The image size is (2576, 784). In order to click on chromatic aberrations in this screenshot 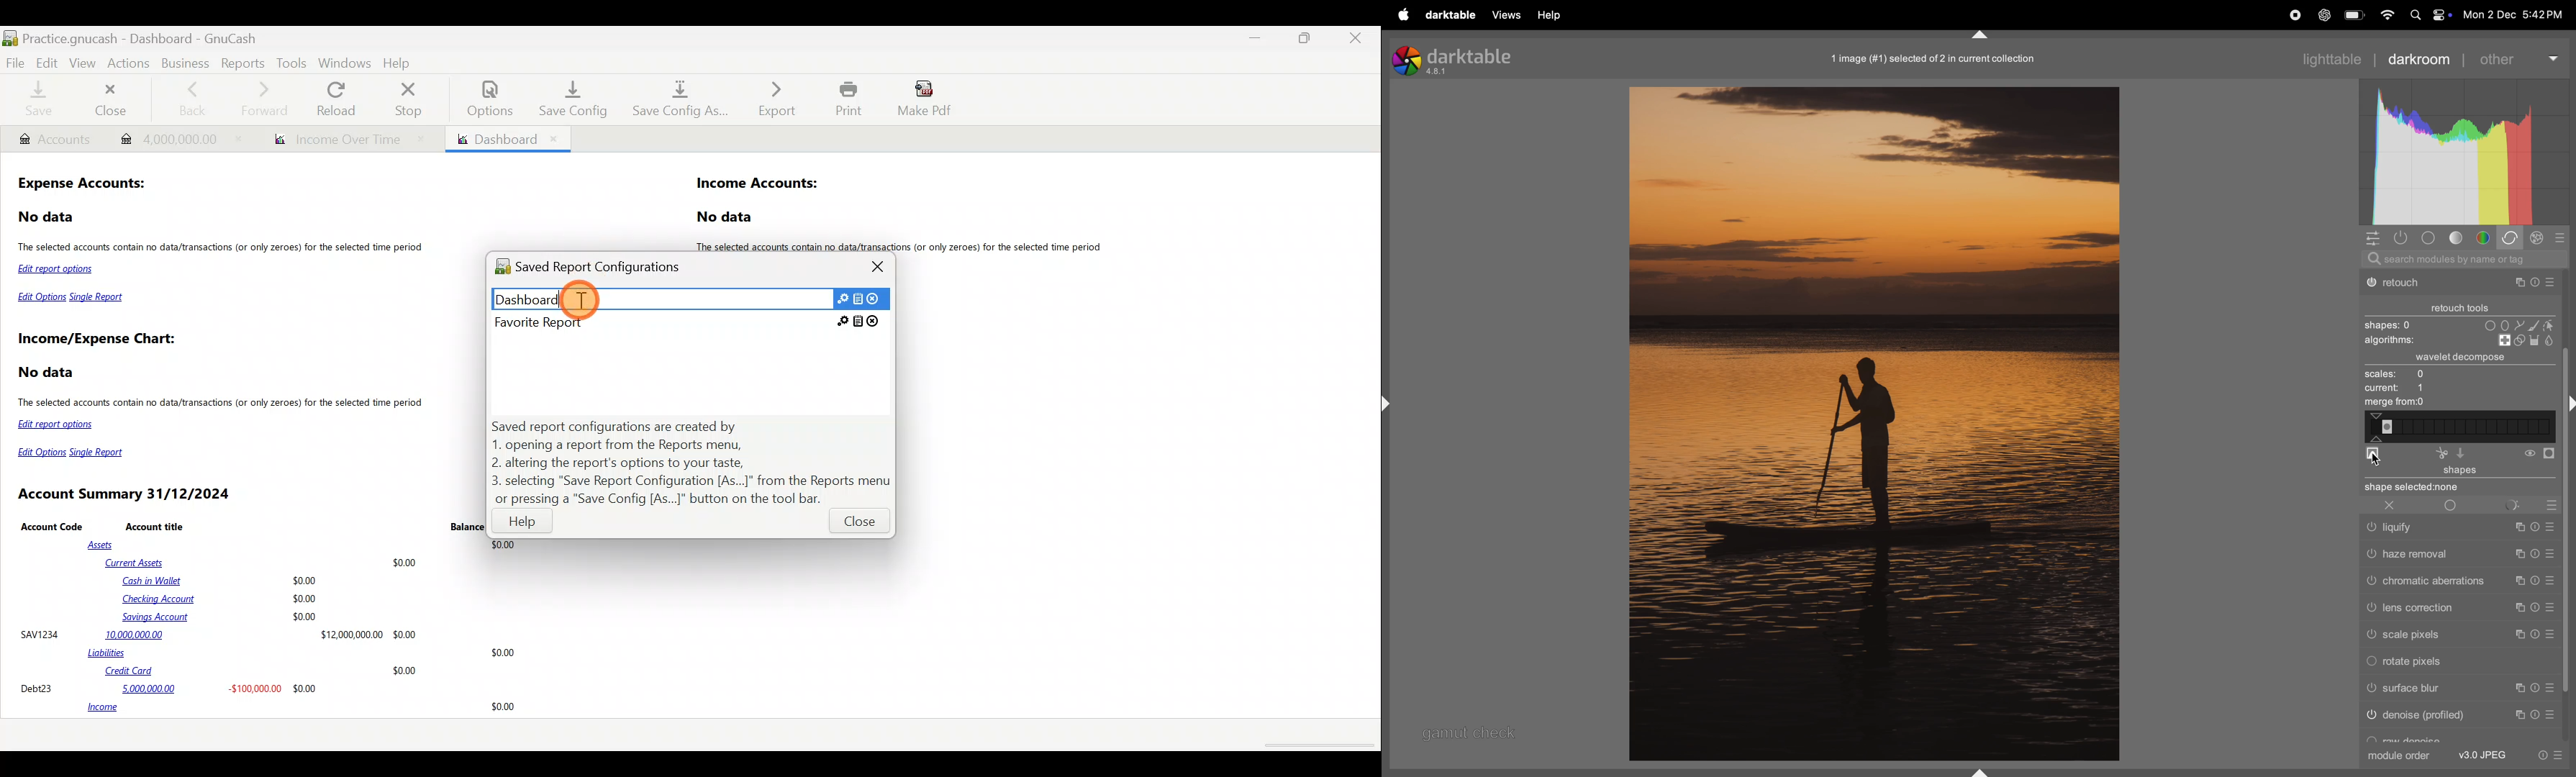, I will do `click(2460, 580)`.